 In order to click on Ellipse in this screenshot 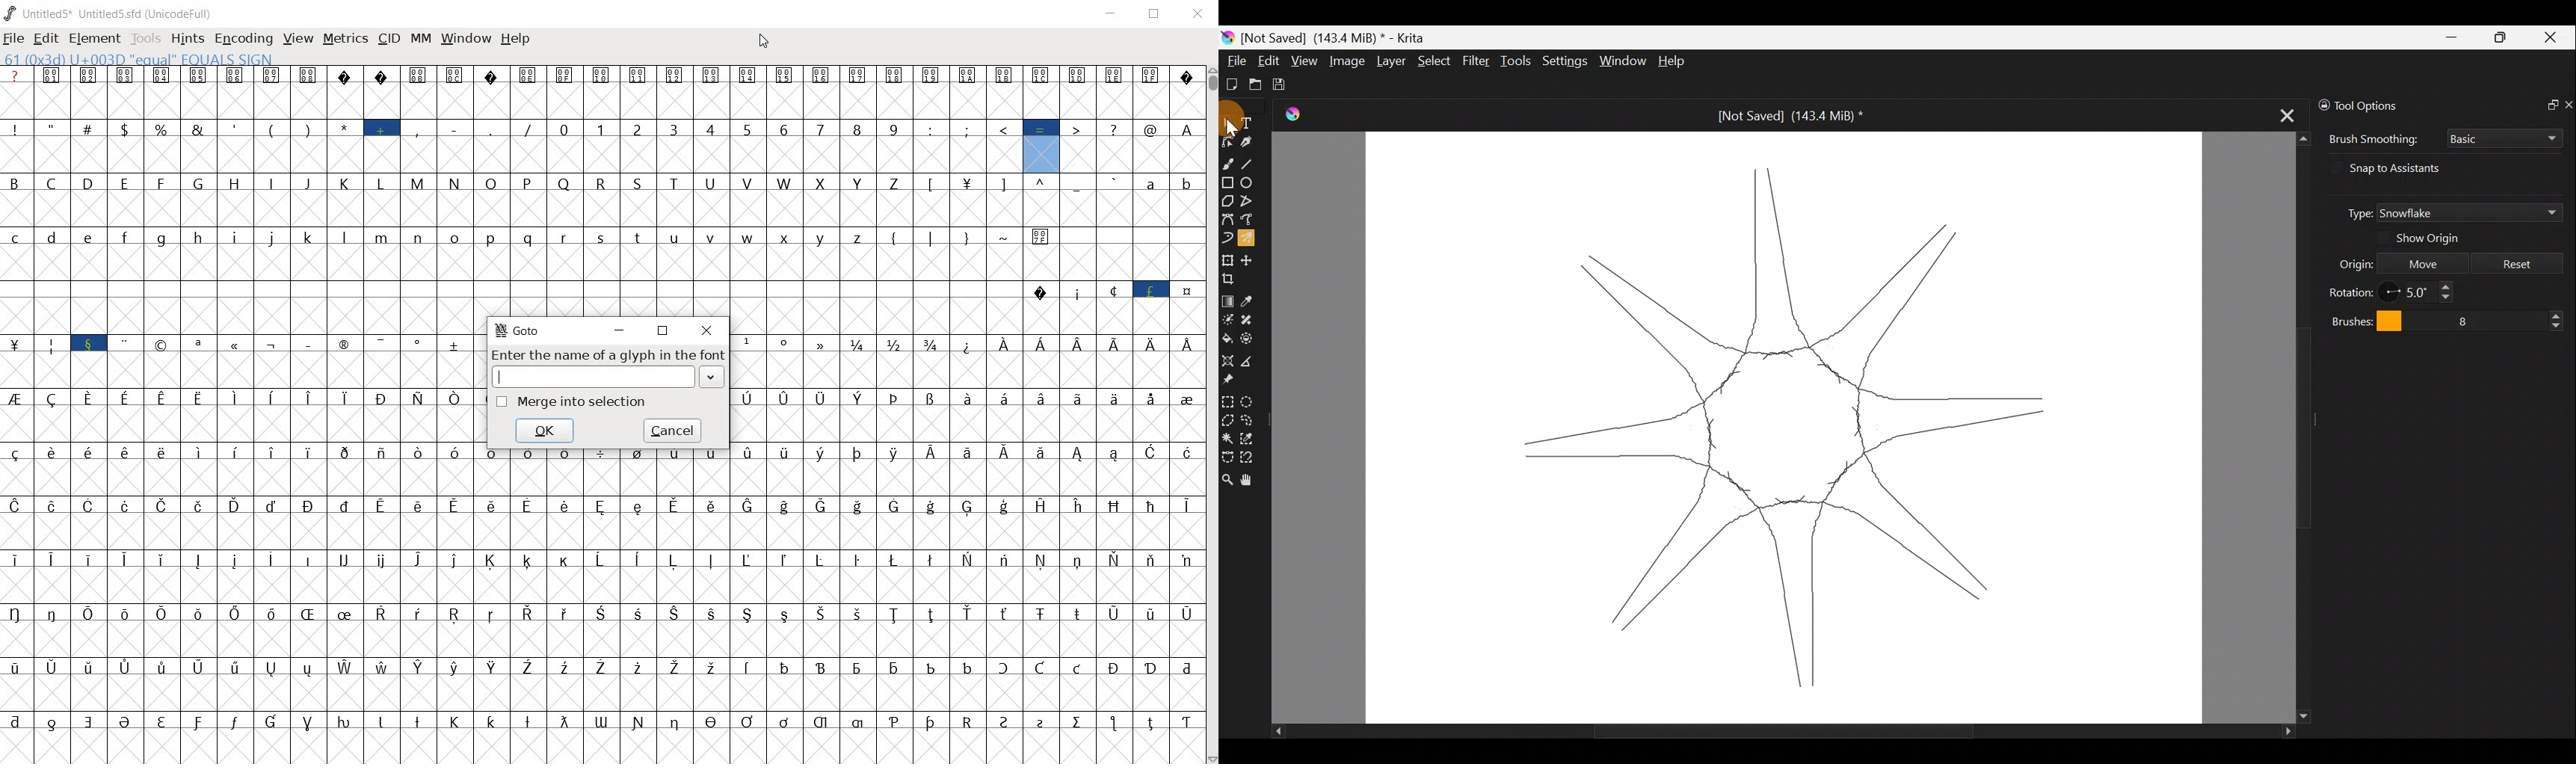, I will do `click(1247, 183)`.